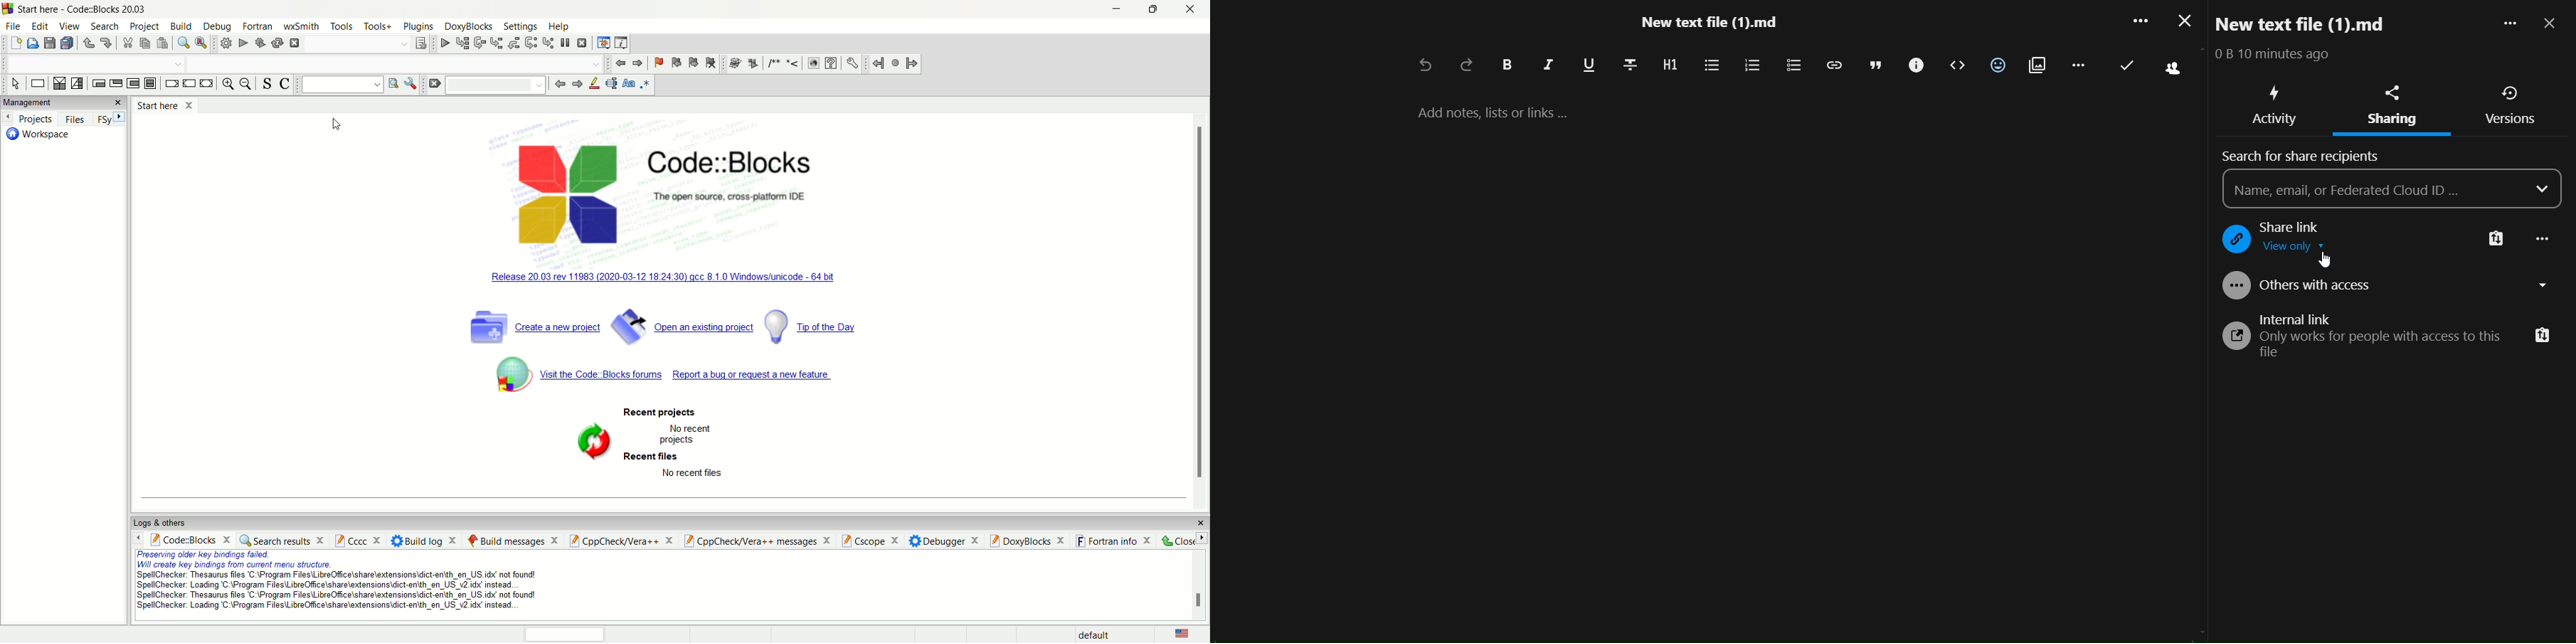 The height and width of the screenshot is (644, 2576). I want to click on web search, so click(815, 65).